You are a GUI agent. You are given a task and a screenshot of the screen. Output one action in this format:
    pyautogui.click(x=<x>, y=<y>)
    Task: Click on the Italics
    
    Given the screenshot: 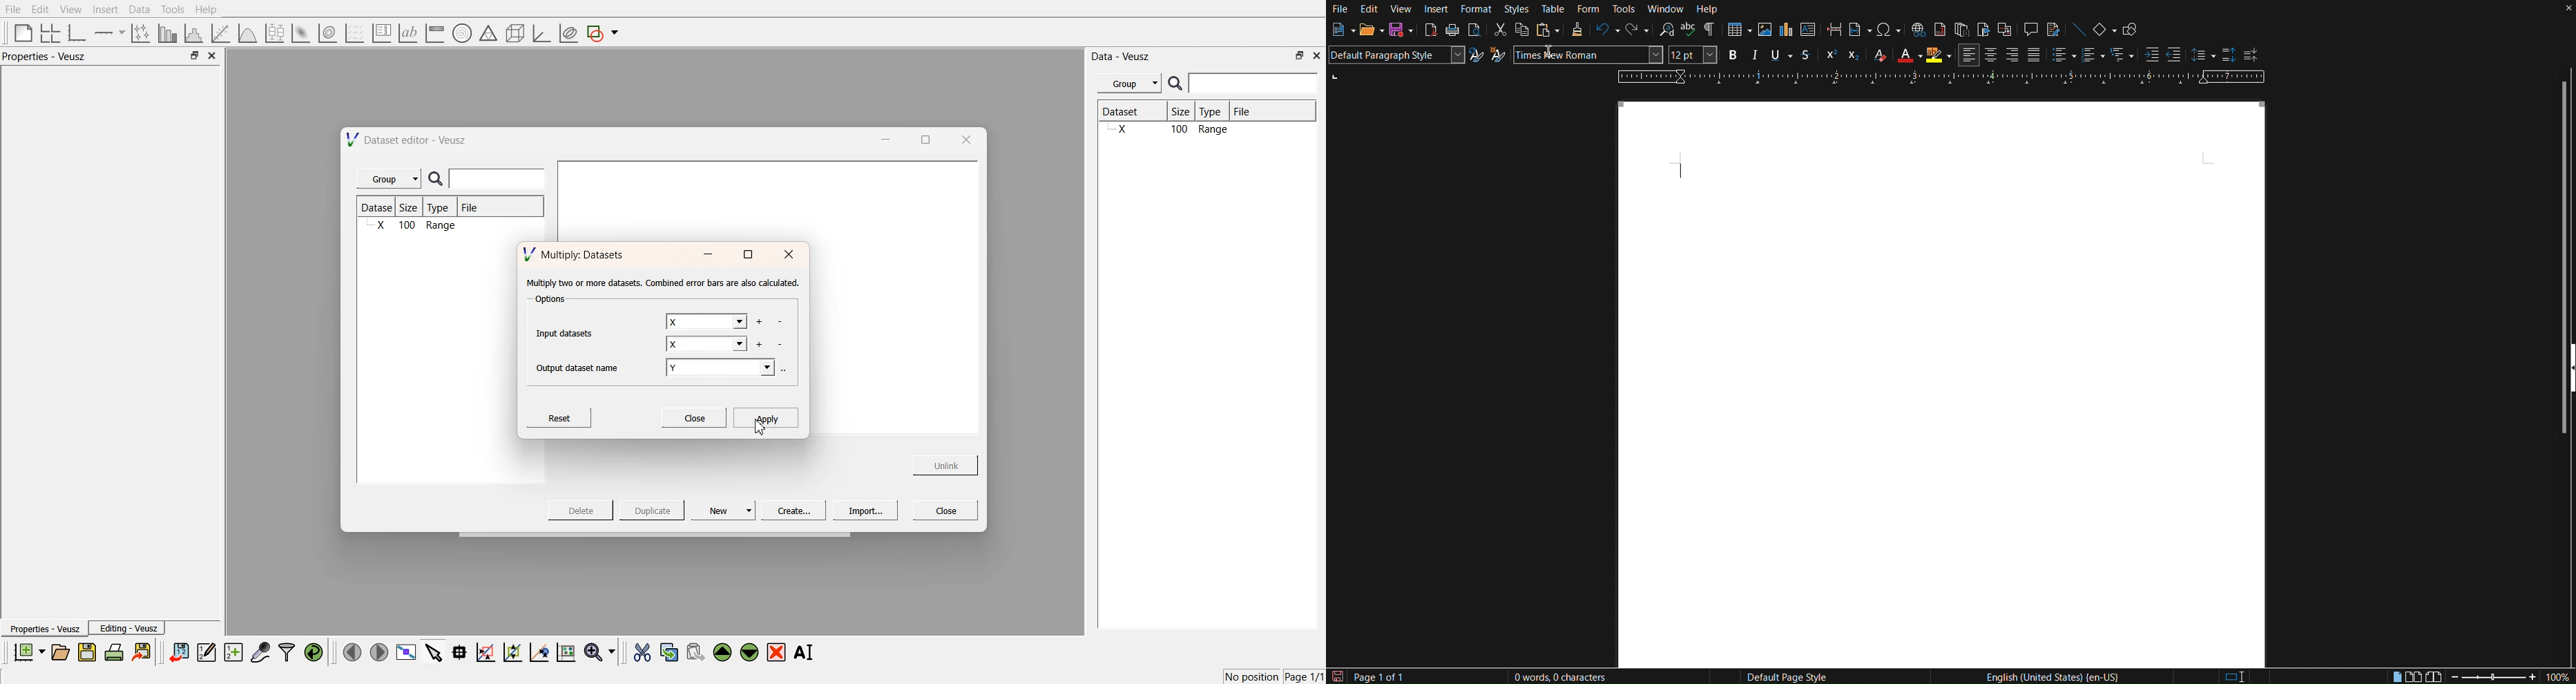 What is the action you would take?
    pyautogui.click(x=1755, y=55)
    